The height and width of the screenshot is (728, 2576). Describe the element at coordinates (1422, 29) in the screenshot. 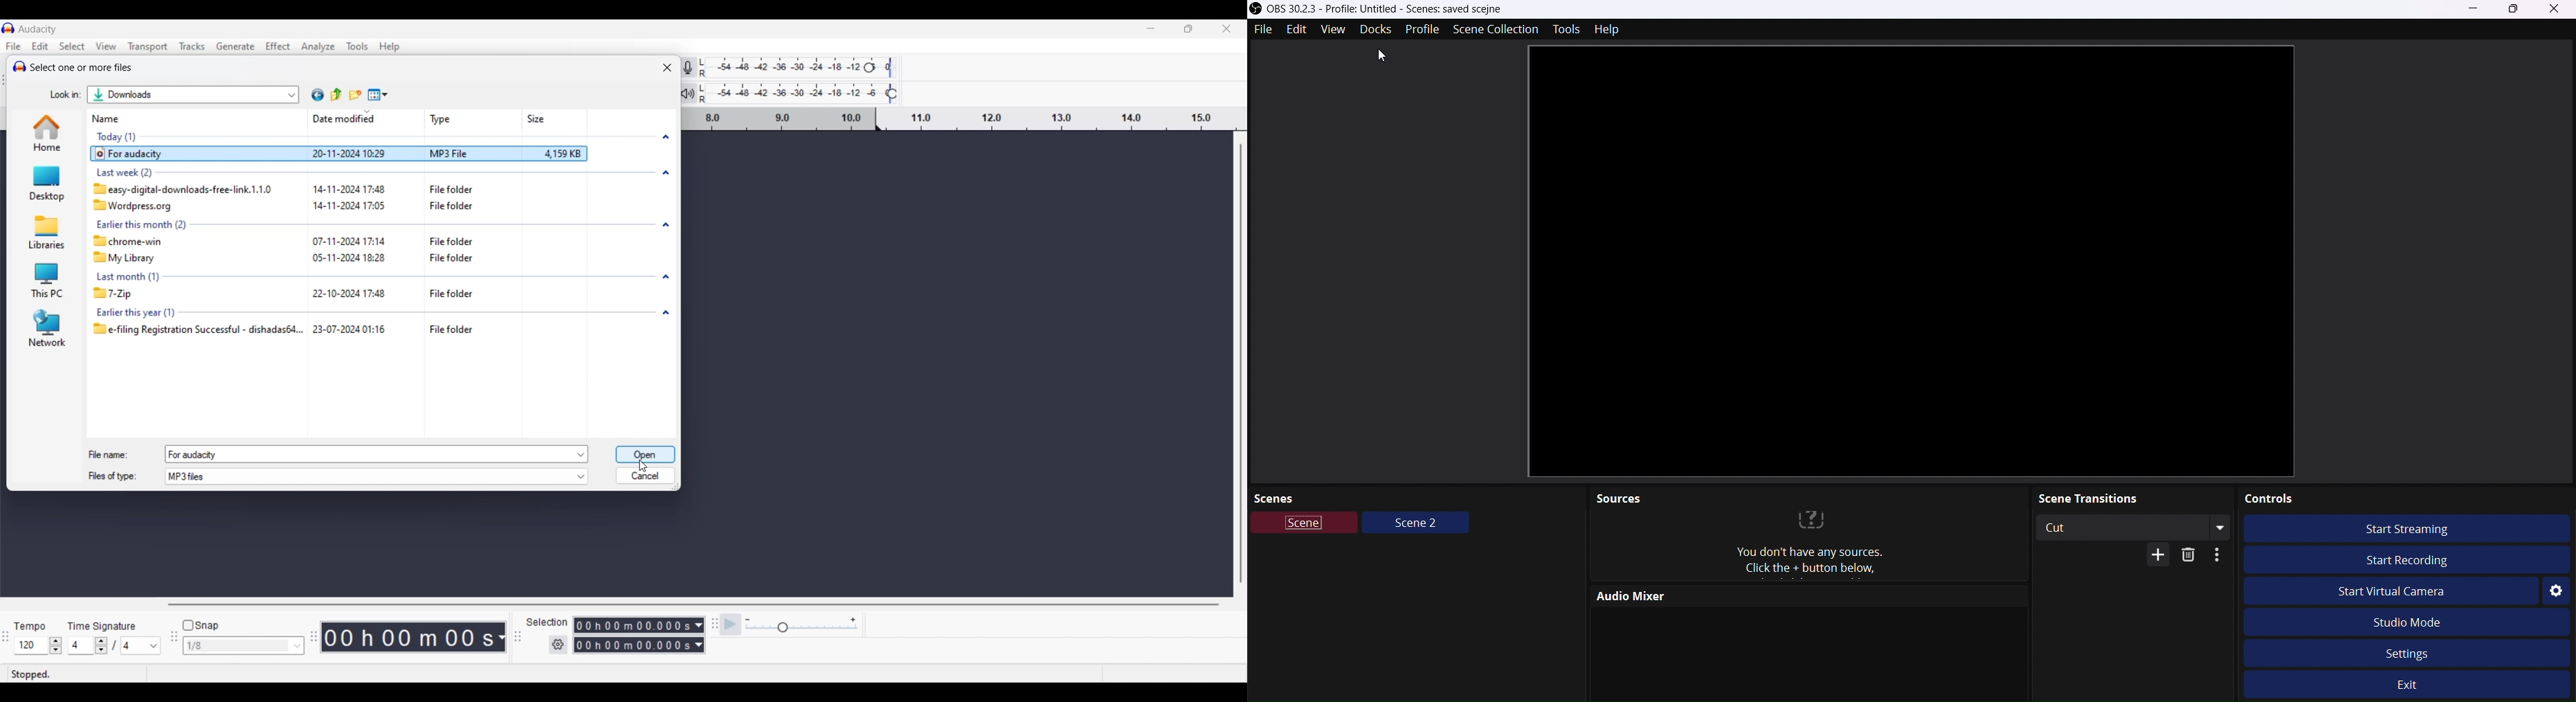

I see `Profile` at that location.